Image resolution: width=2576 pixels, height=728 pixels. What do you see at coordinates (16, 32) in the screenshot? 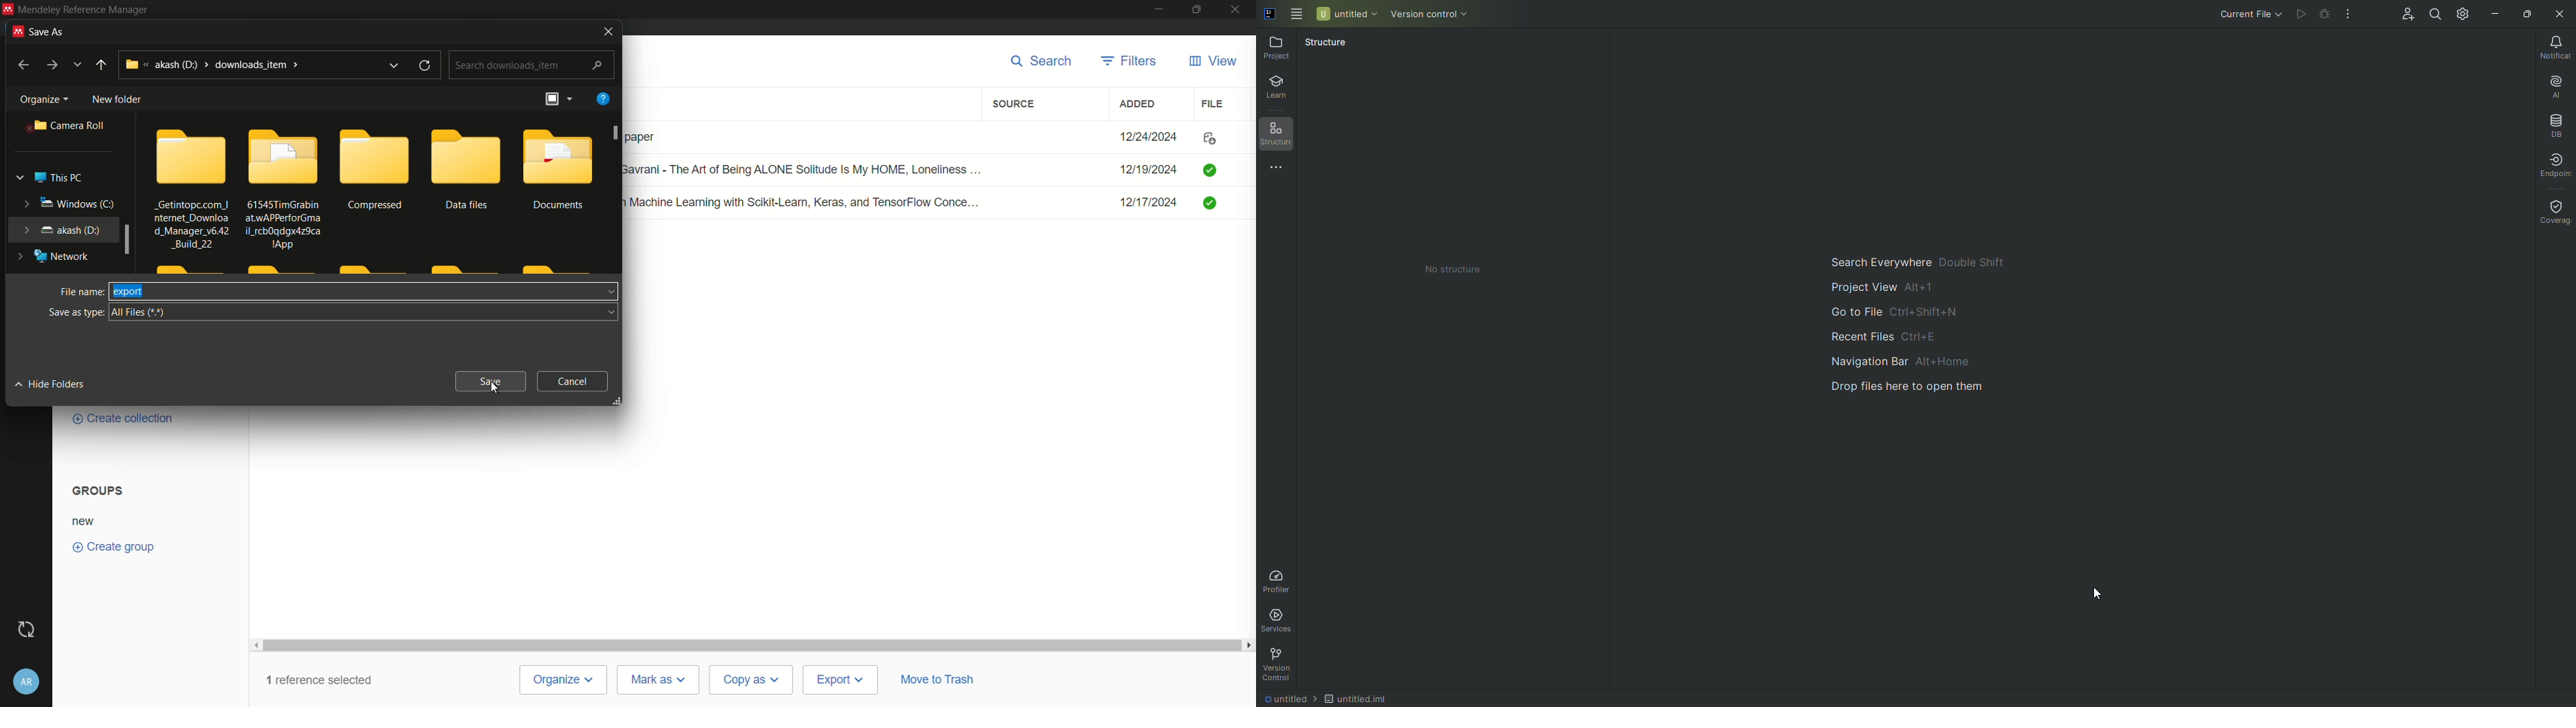
I see `app icon` at bounding box center [16, 32].